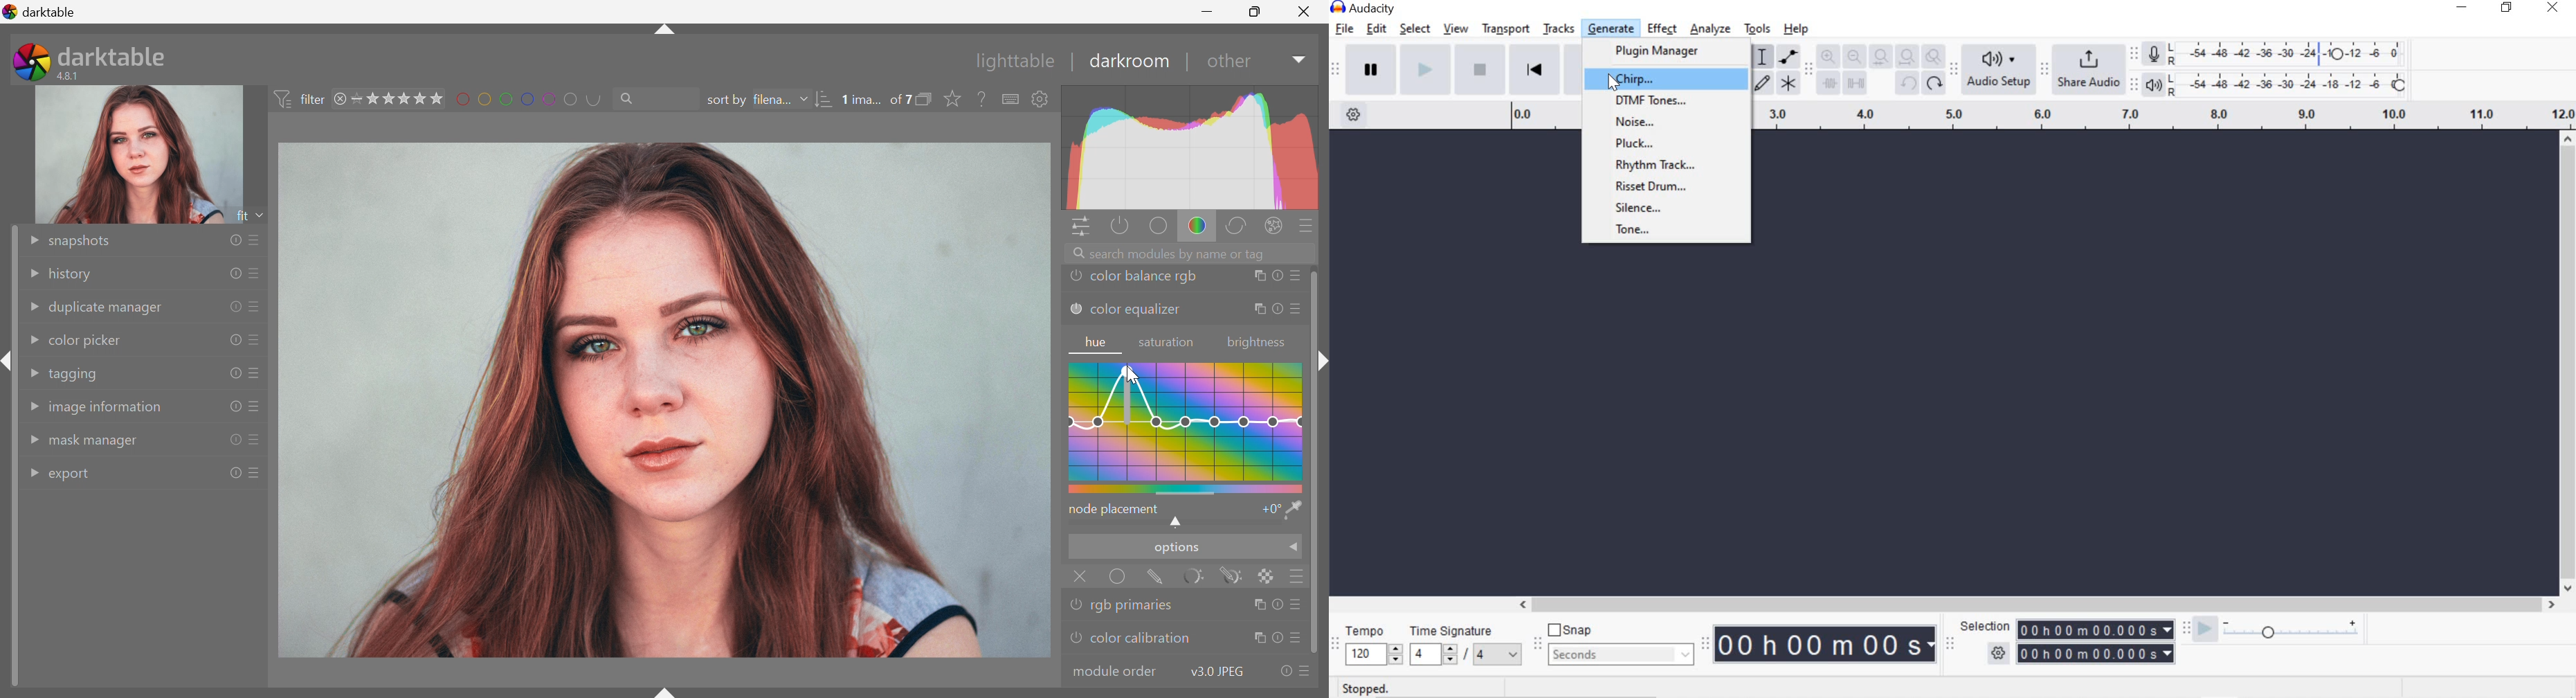  What do you see at coordinates (1807, 73) in the screenshot?
I see `Edit toolbar` at bounding box center [1807, 73].